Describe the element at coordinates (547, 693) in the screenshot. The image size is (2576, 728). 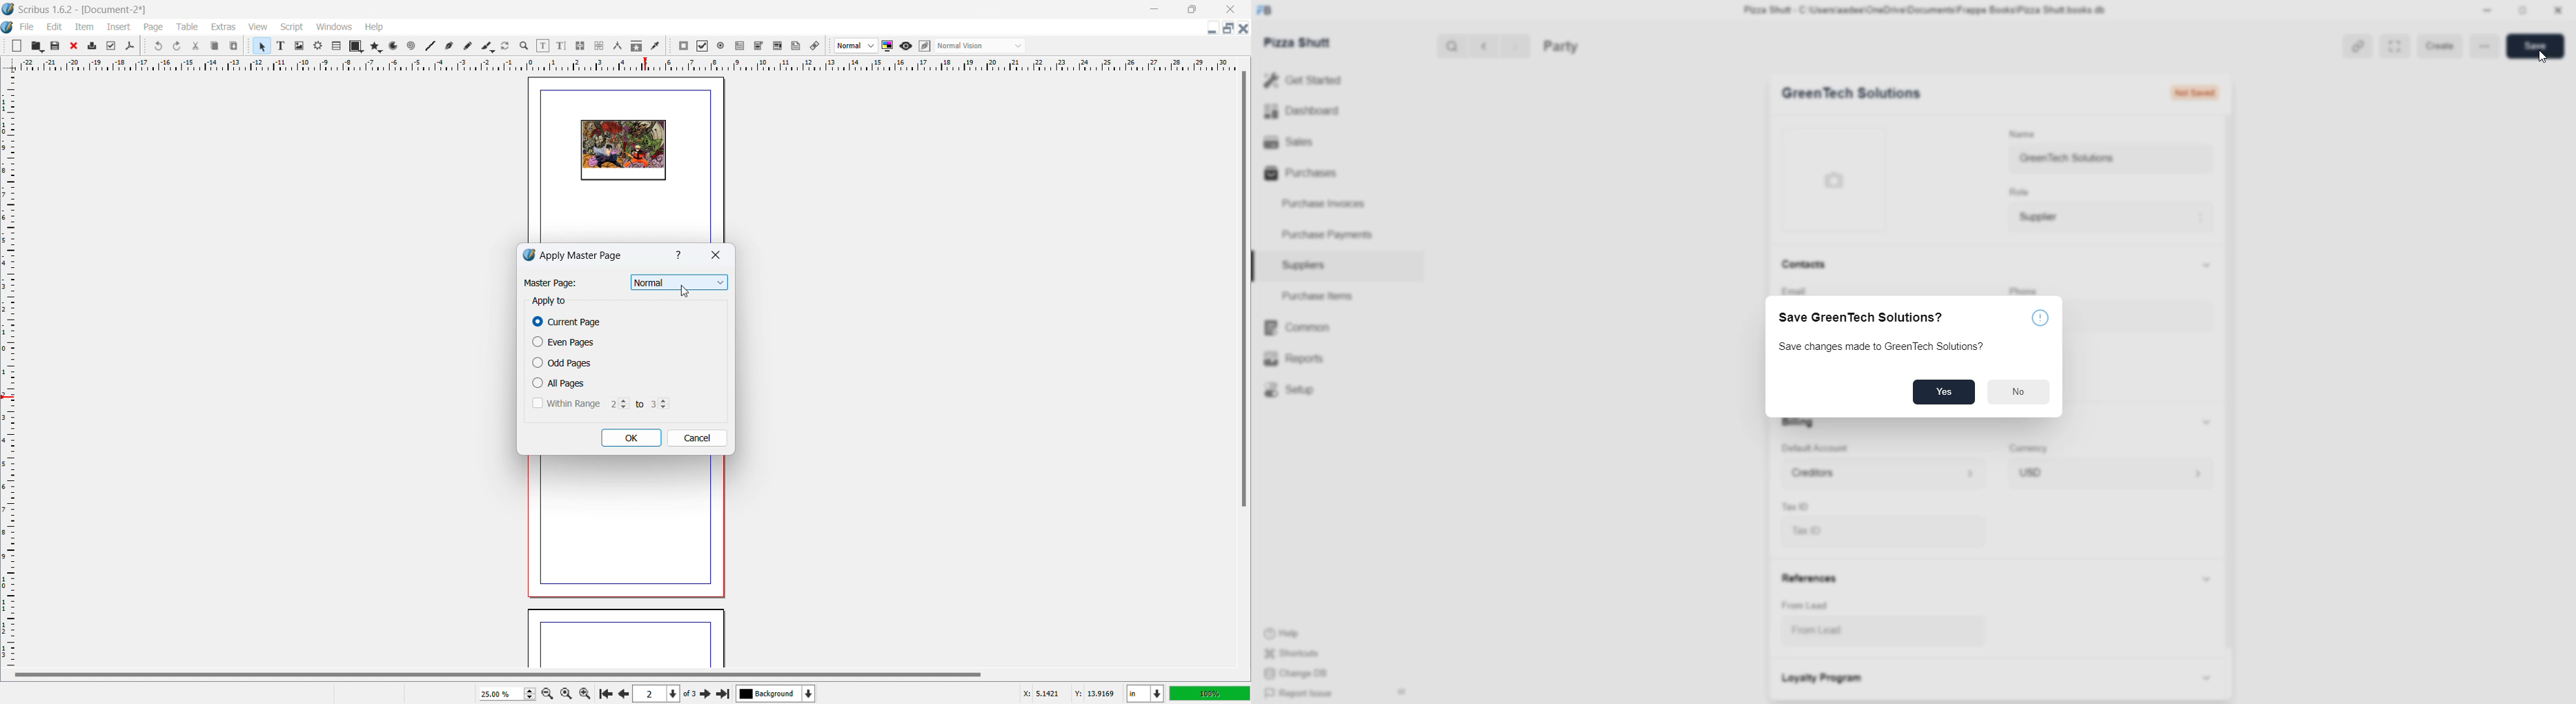
I see `zoom out by the stepping value in tool preference` at that location.